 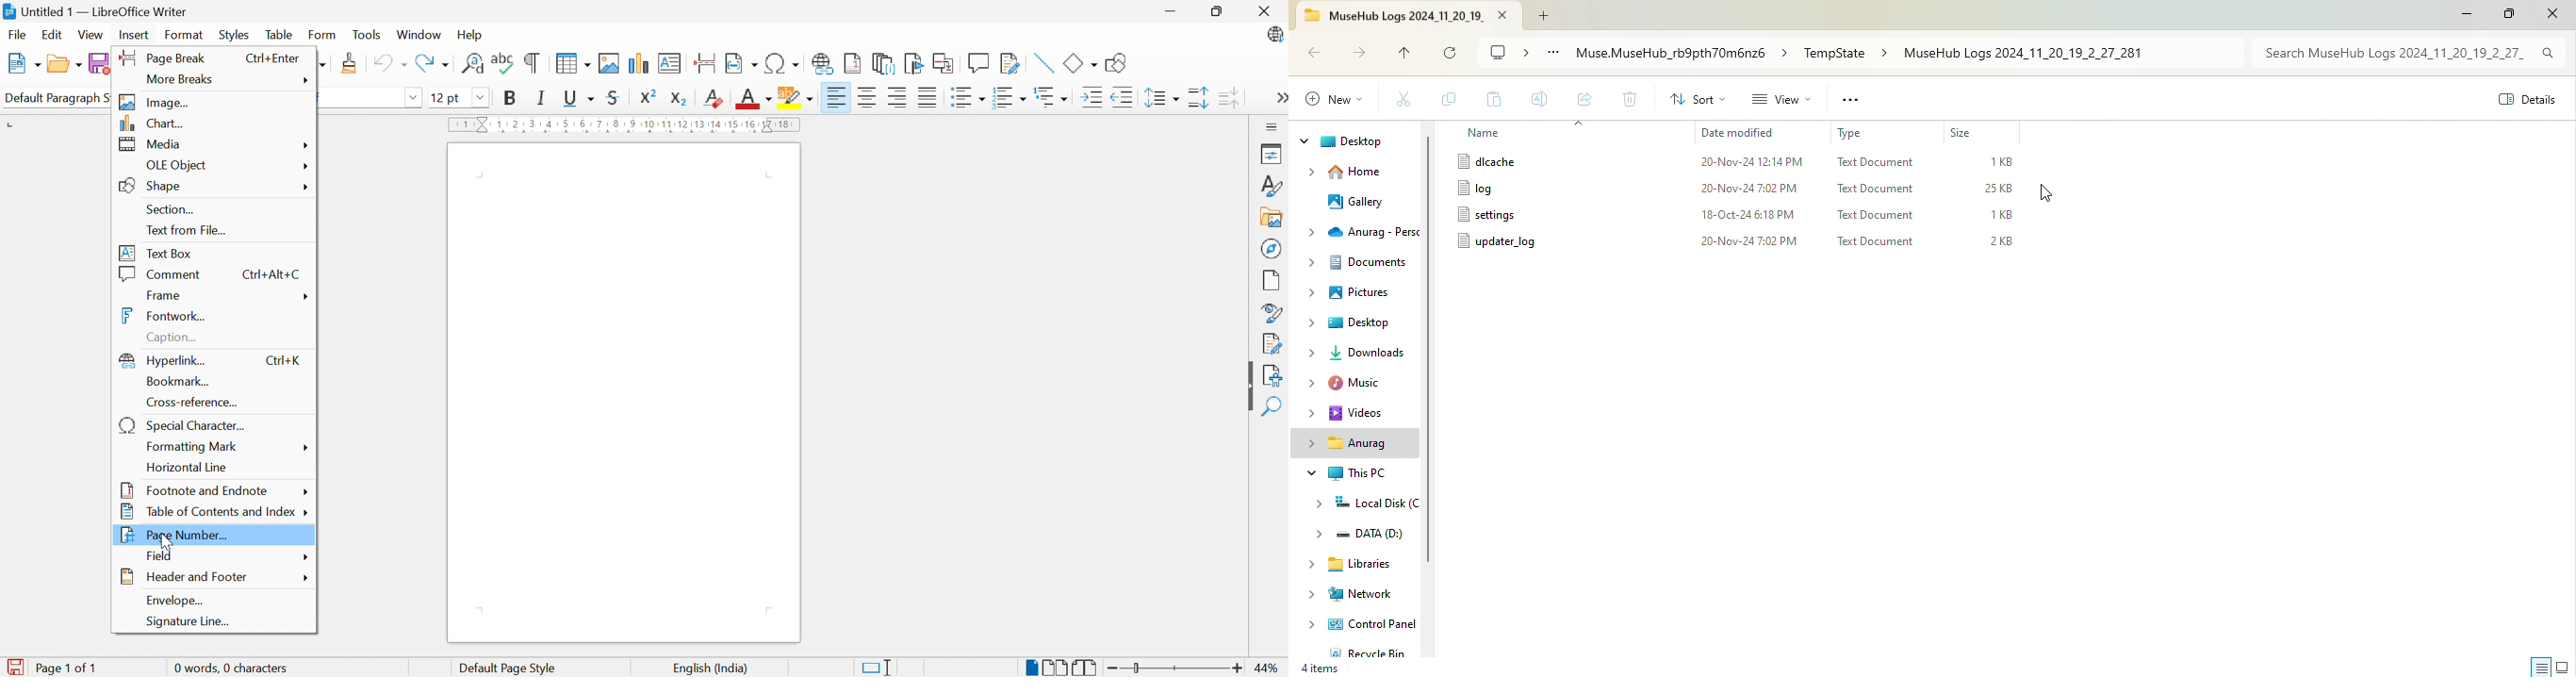 I want to click on Files, so click(x=2026, y=56).